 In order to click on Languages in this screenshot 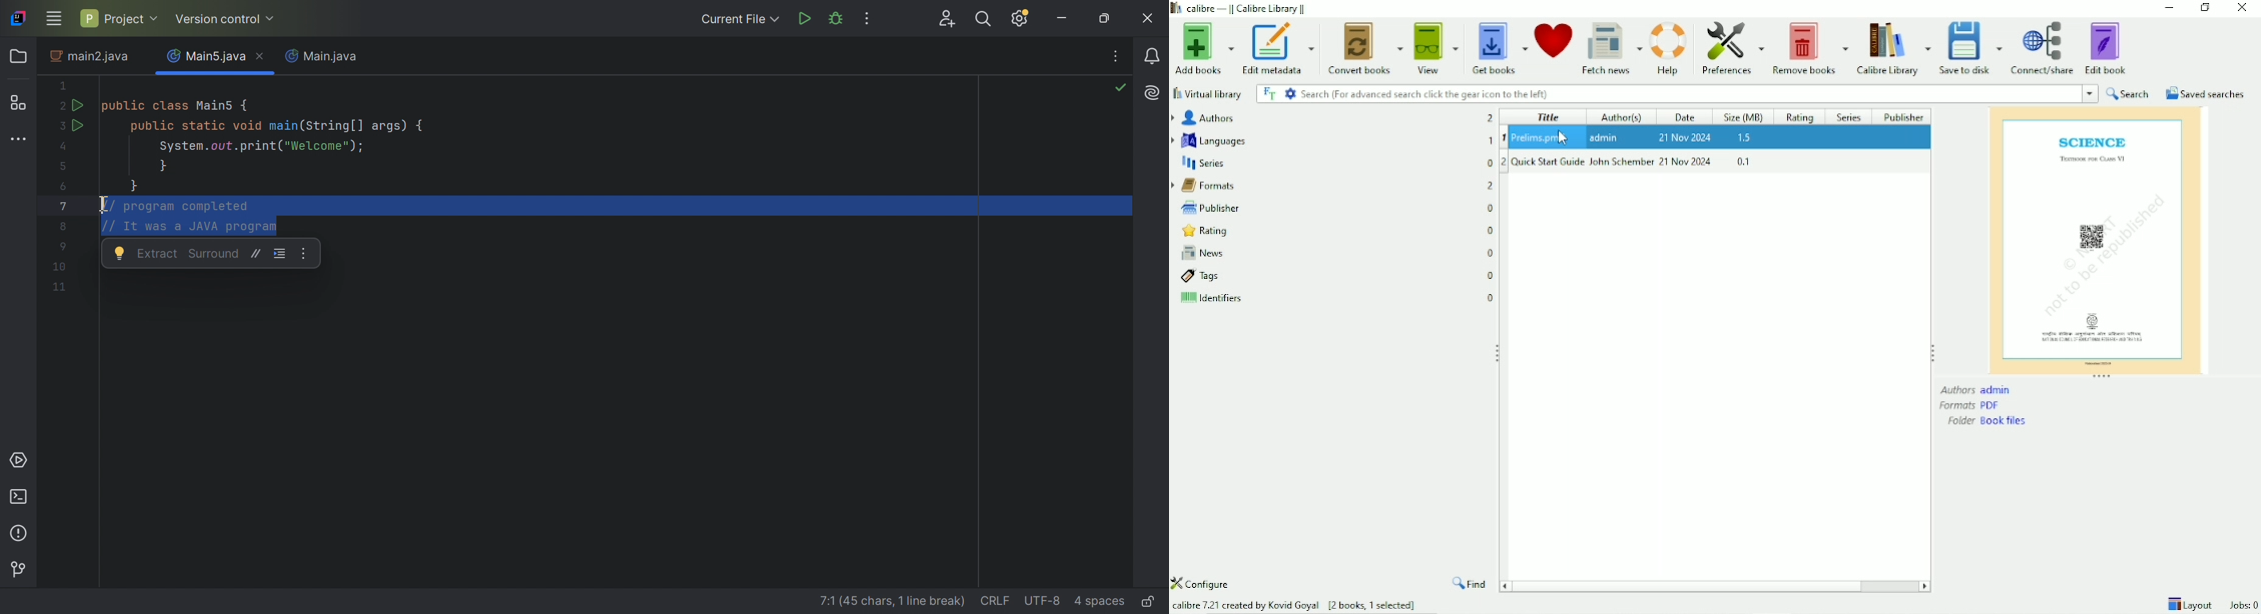, I will do `click(1211, 140)`.